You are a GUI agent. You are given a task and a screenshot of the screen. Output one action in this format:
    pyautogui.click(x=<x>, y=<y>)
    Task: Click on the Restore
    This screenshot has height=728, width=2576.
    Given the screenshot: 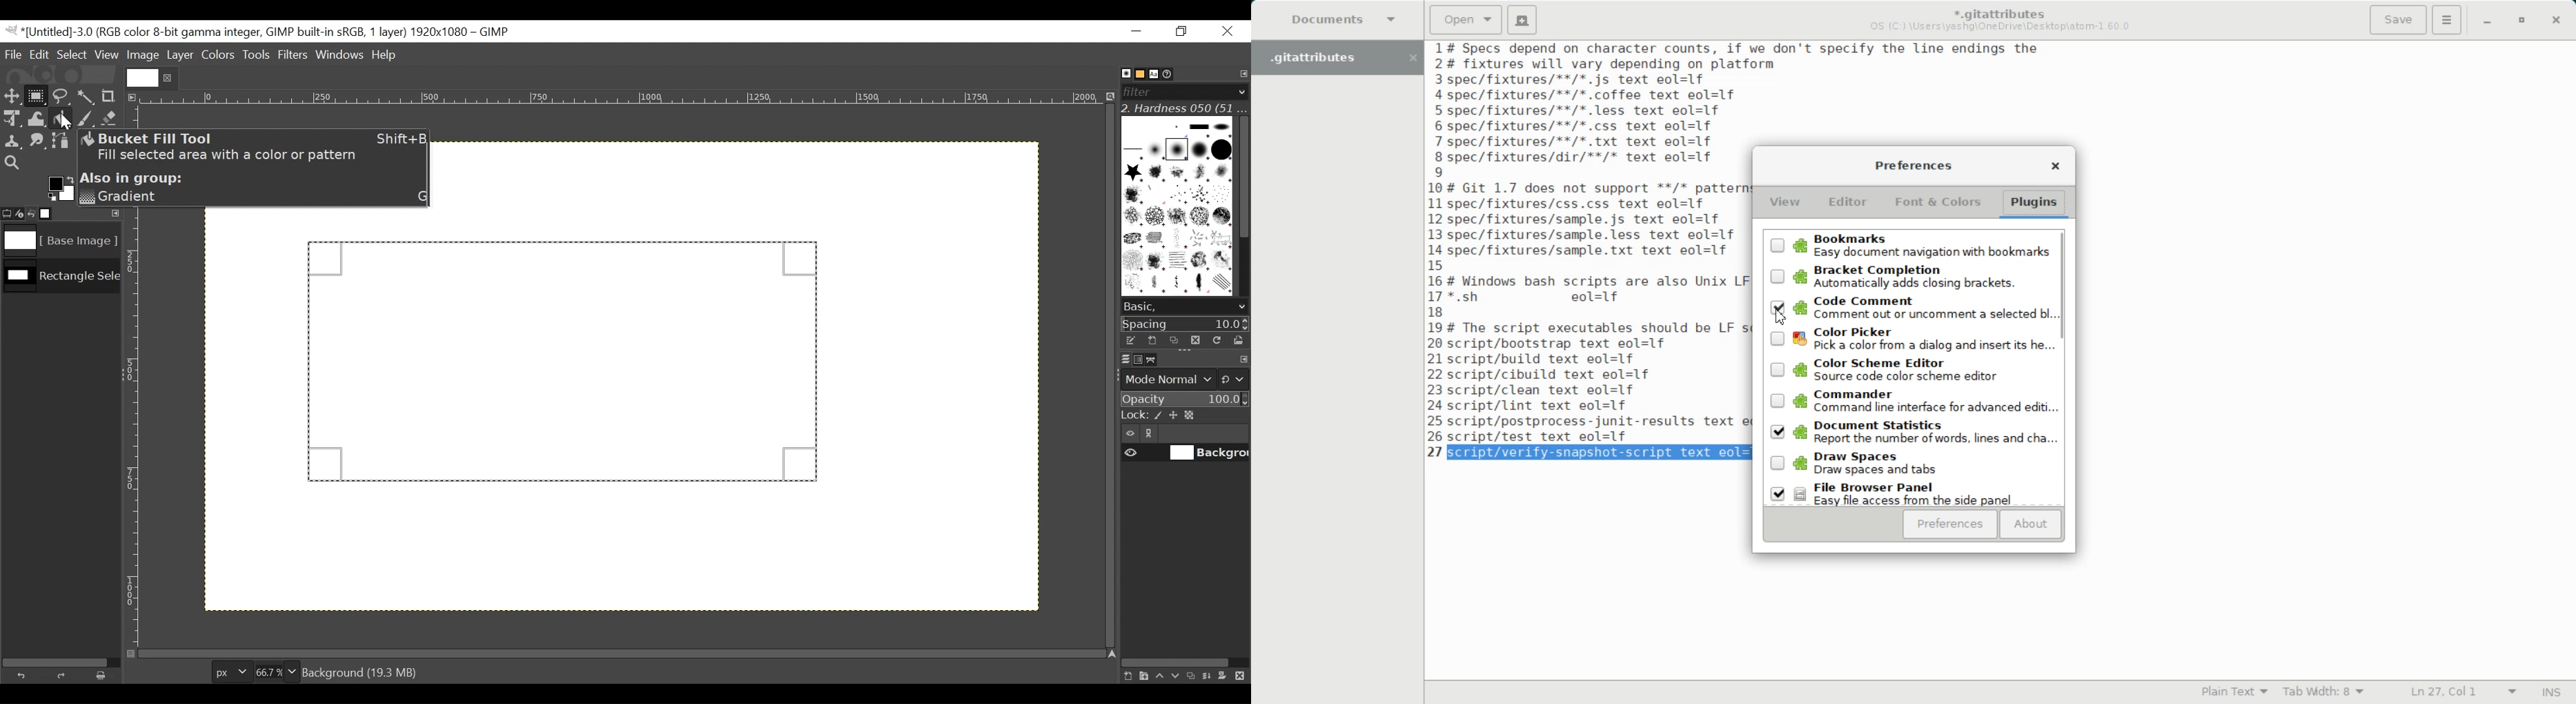 What is the action you would take?
    pyautogui.click(x=1184, y=32)
    